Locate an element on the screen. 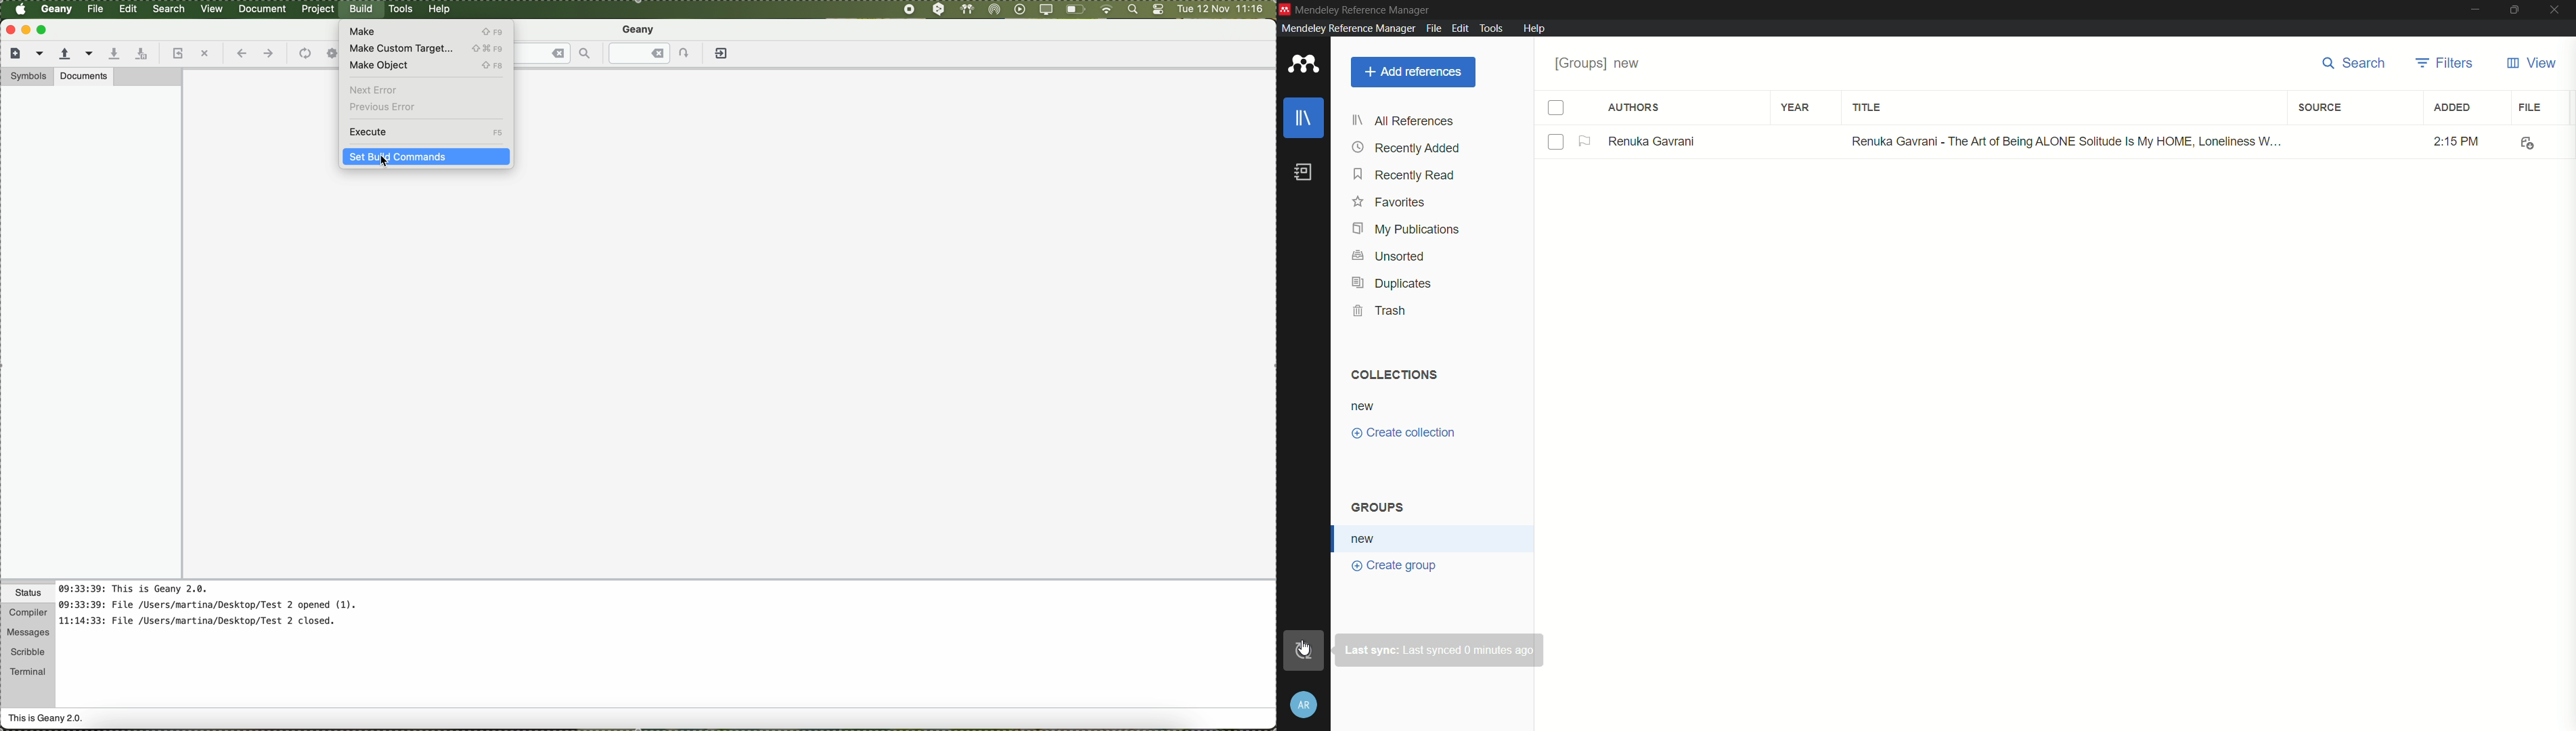 The height and width of the screenshot is (756, 2576). open an existing file is located at coordinates (65, 54).